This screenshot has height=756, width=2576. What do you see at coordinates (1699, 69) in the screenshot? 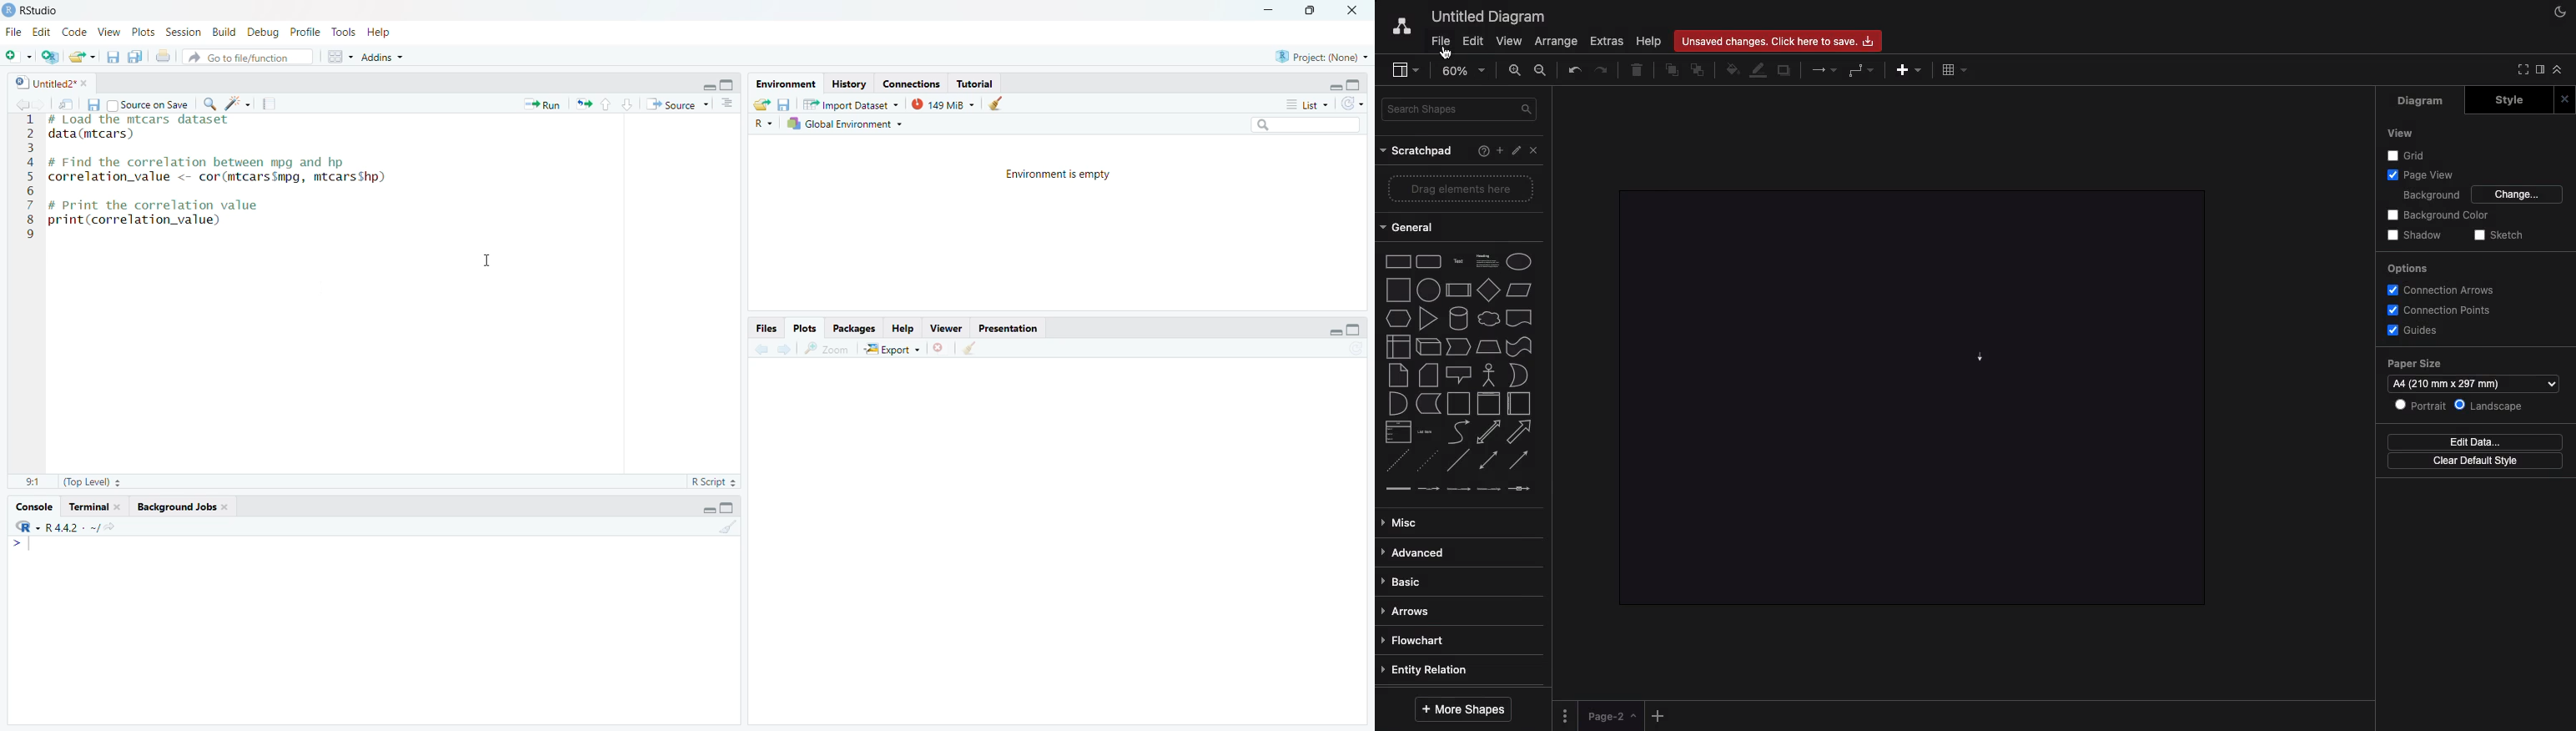
I see `To back` at bounding box center [1699, 69].